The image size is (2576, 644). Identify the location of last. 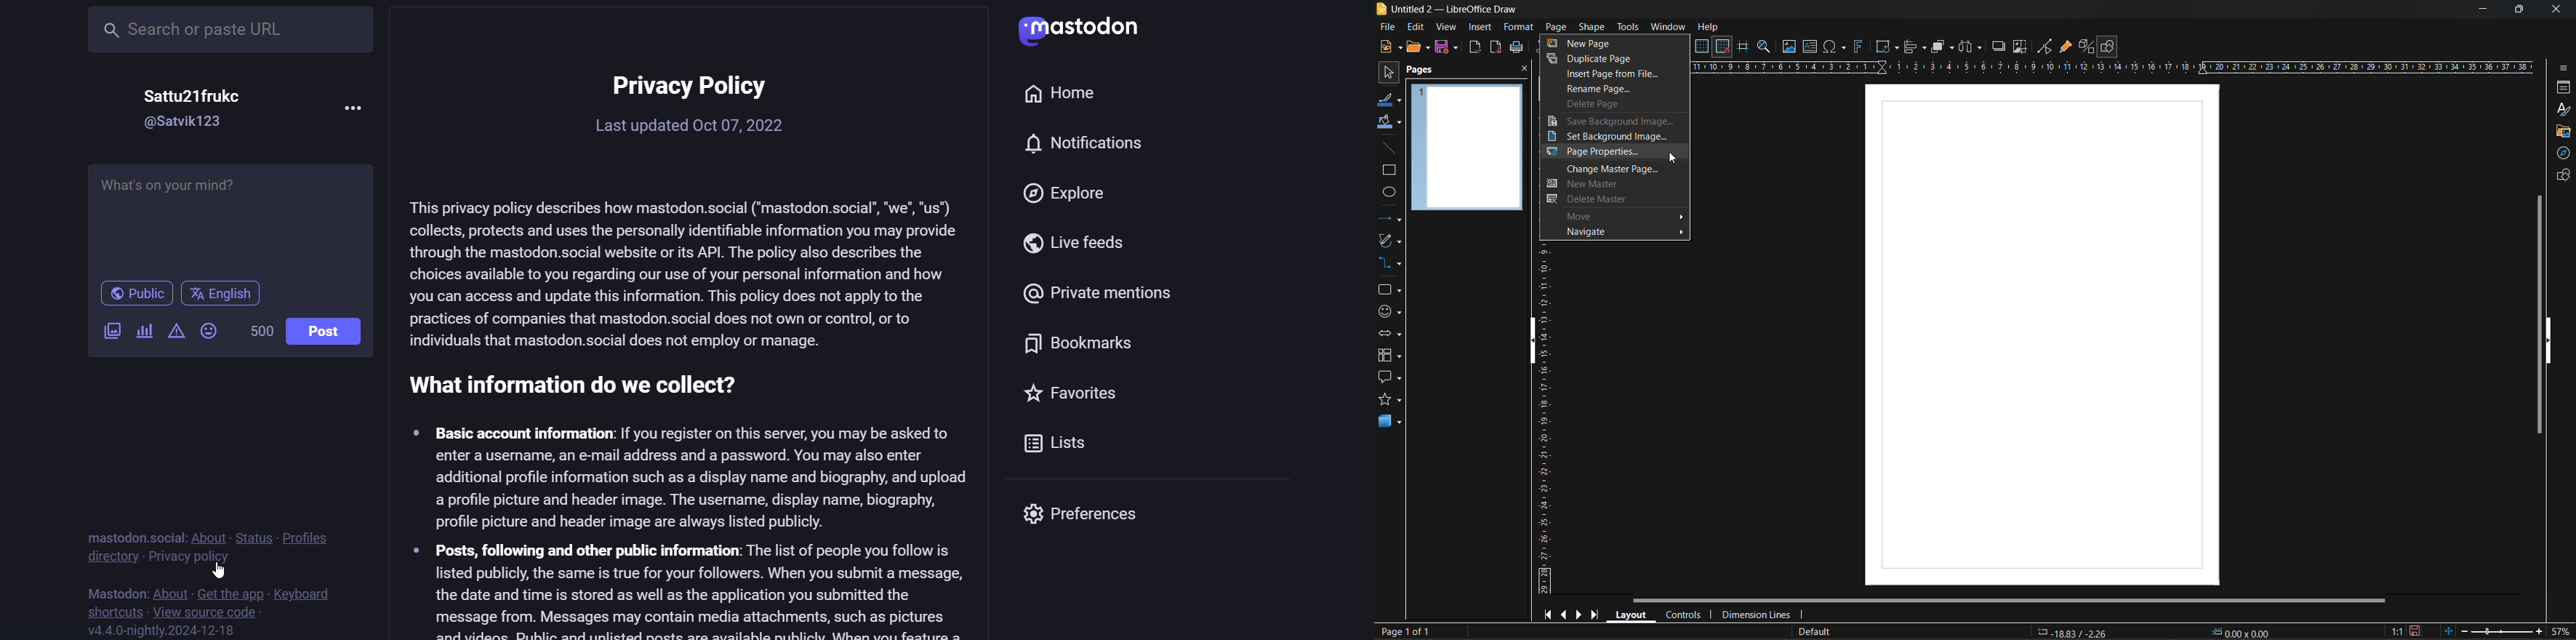
(1598, 615).